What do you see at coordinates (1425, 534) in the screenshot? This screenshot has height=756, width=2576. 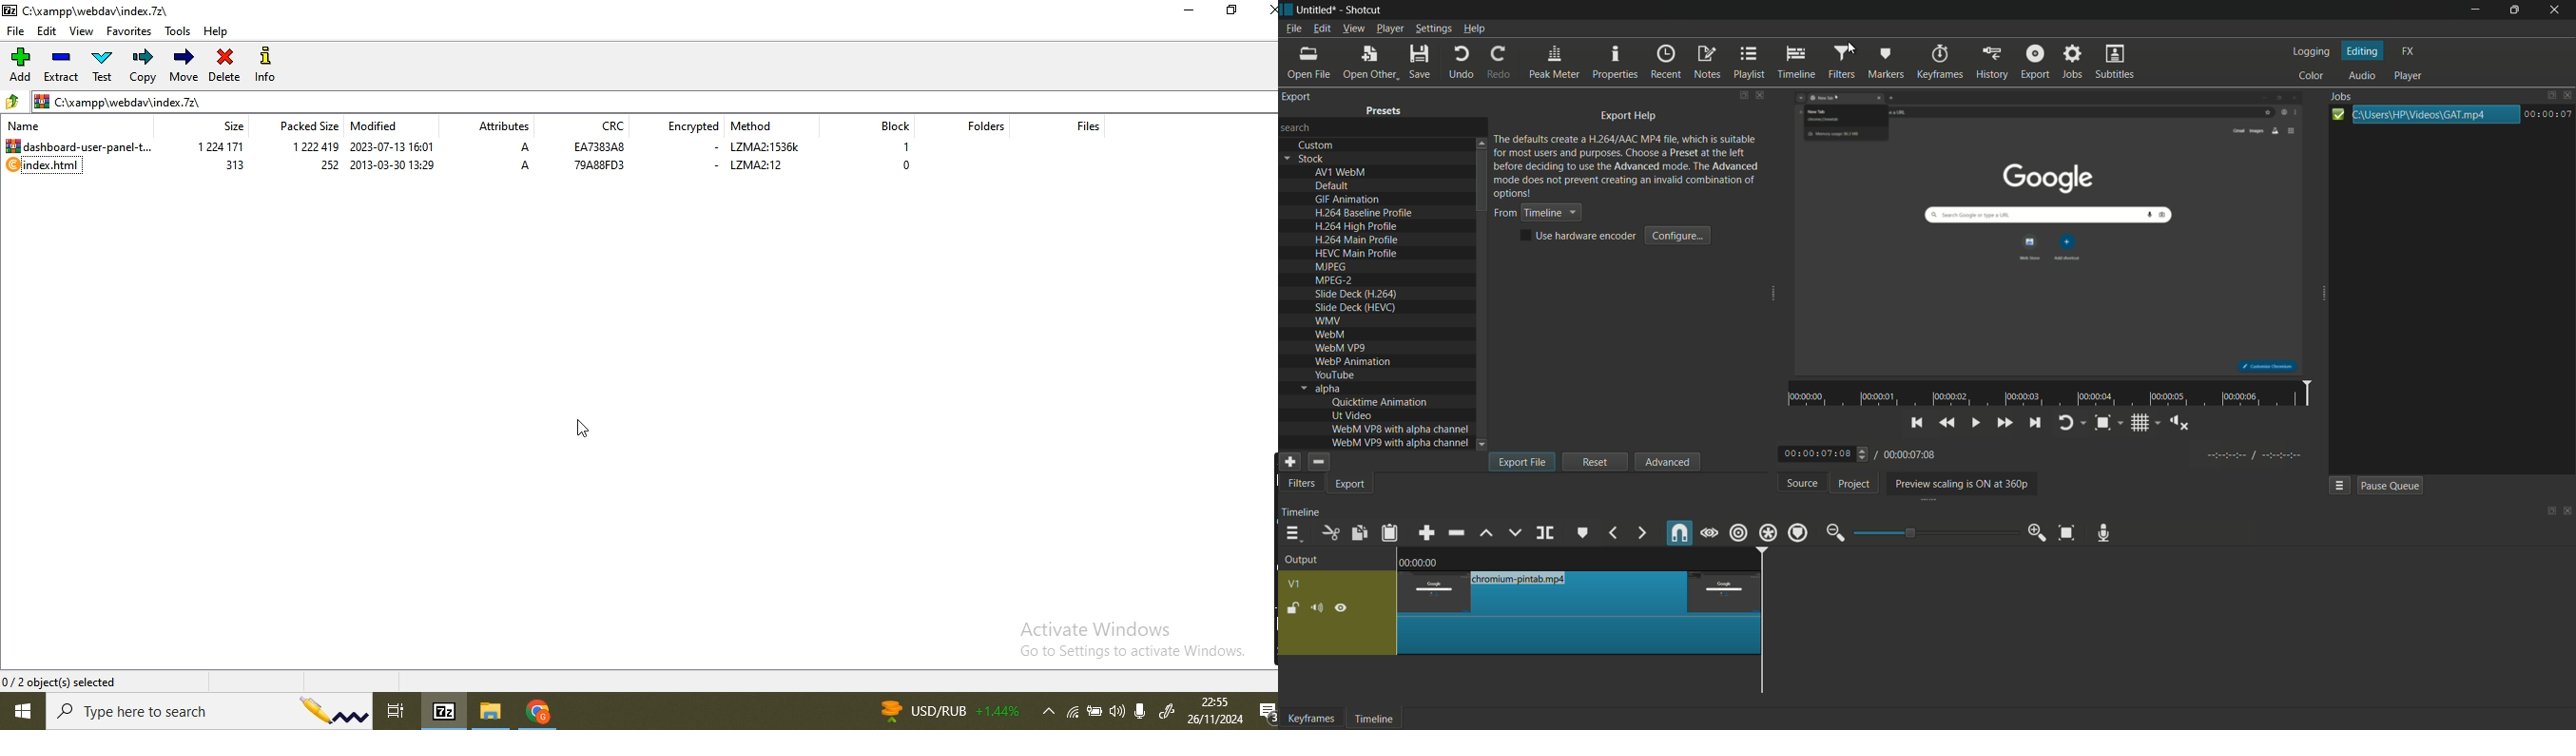 I see `append` at bounding box center [1425, 534].